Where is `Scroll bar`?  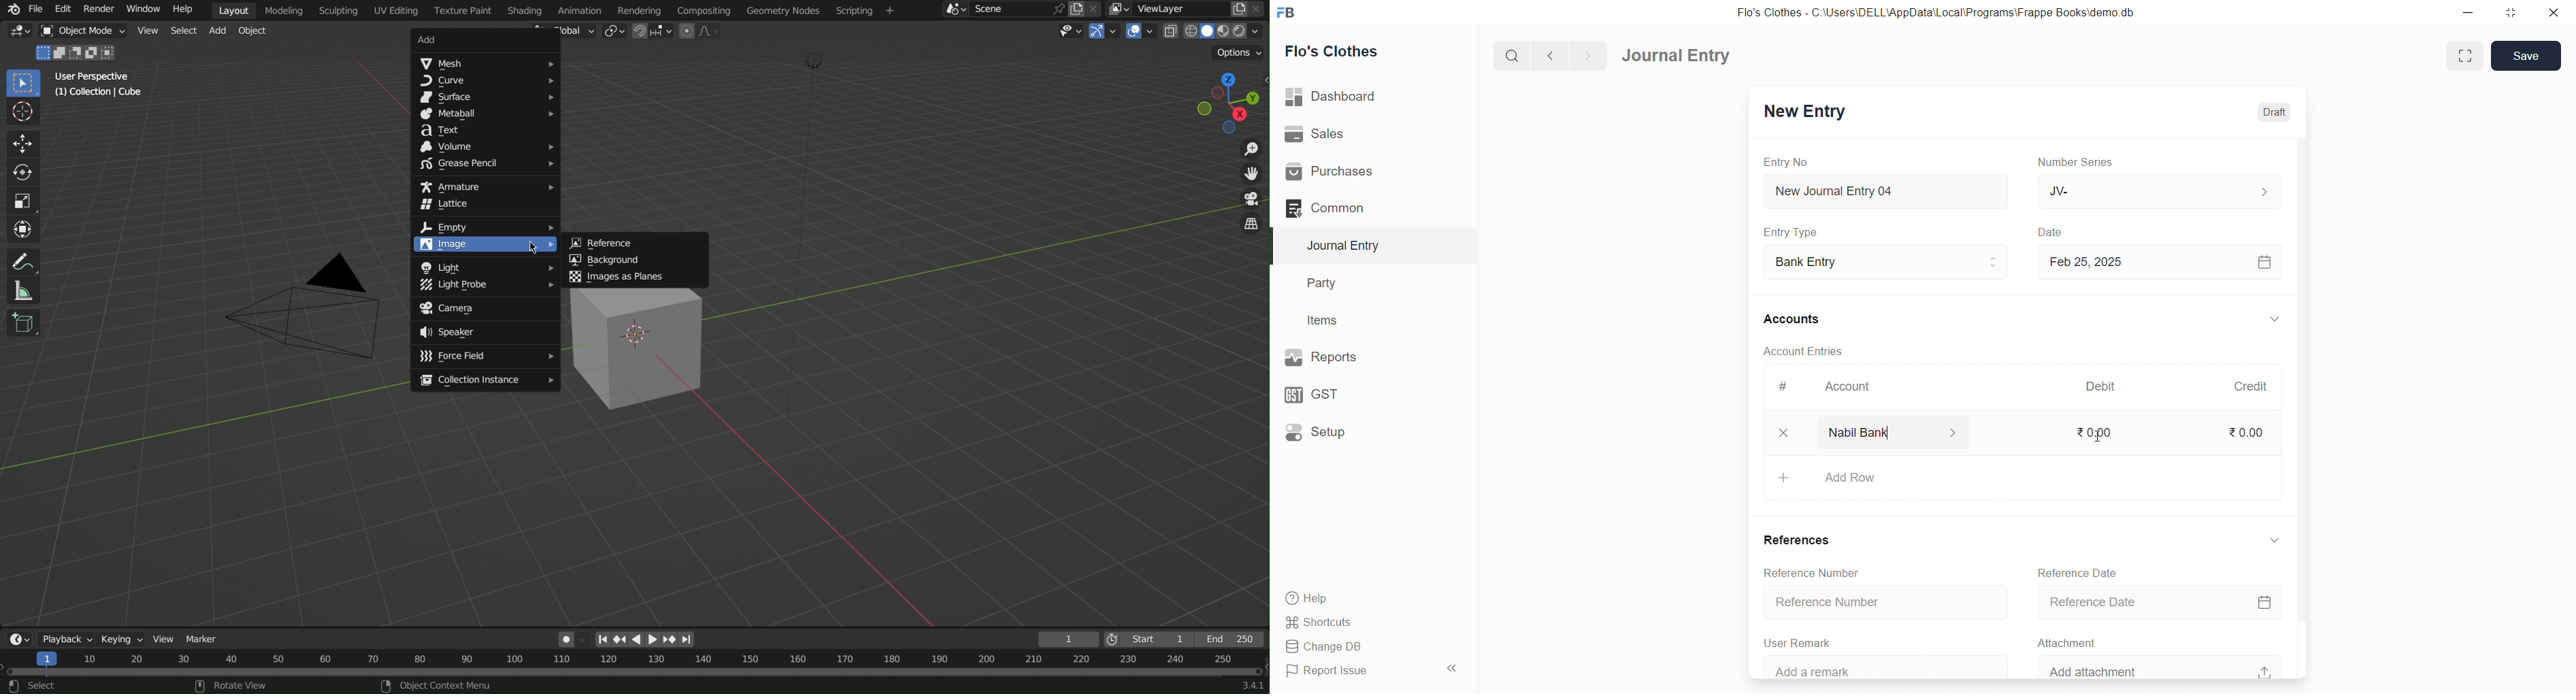 Scroll bar is located at coordinates (2299, 408).